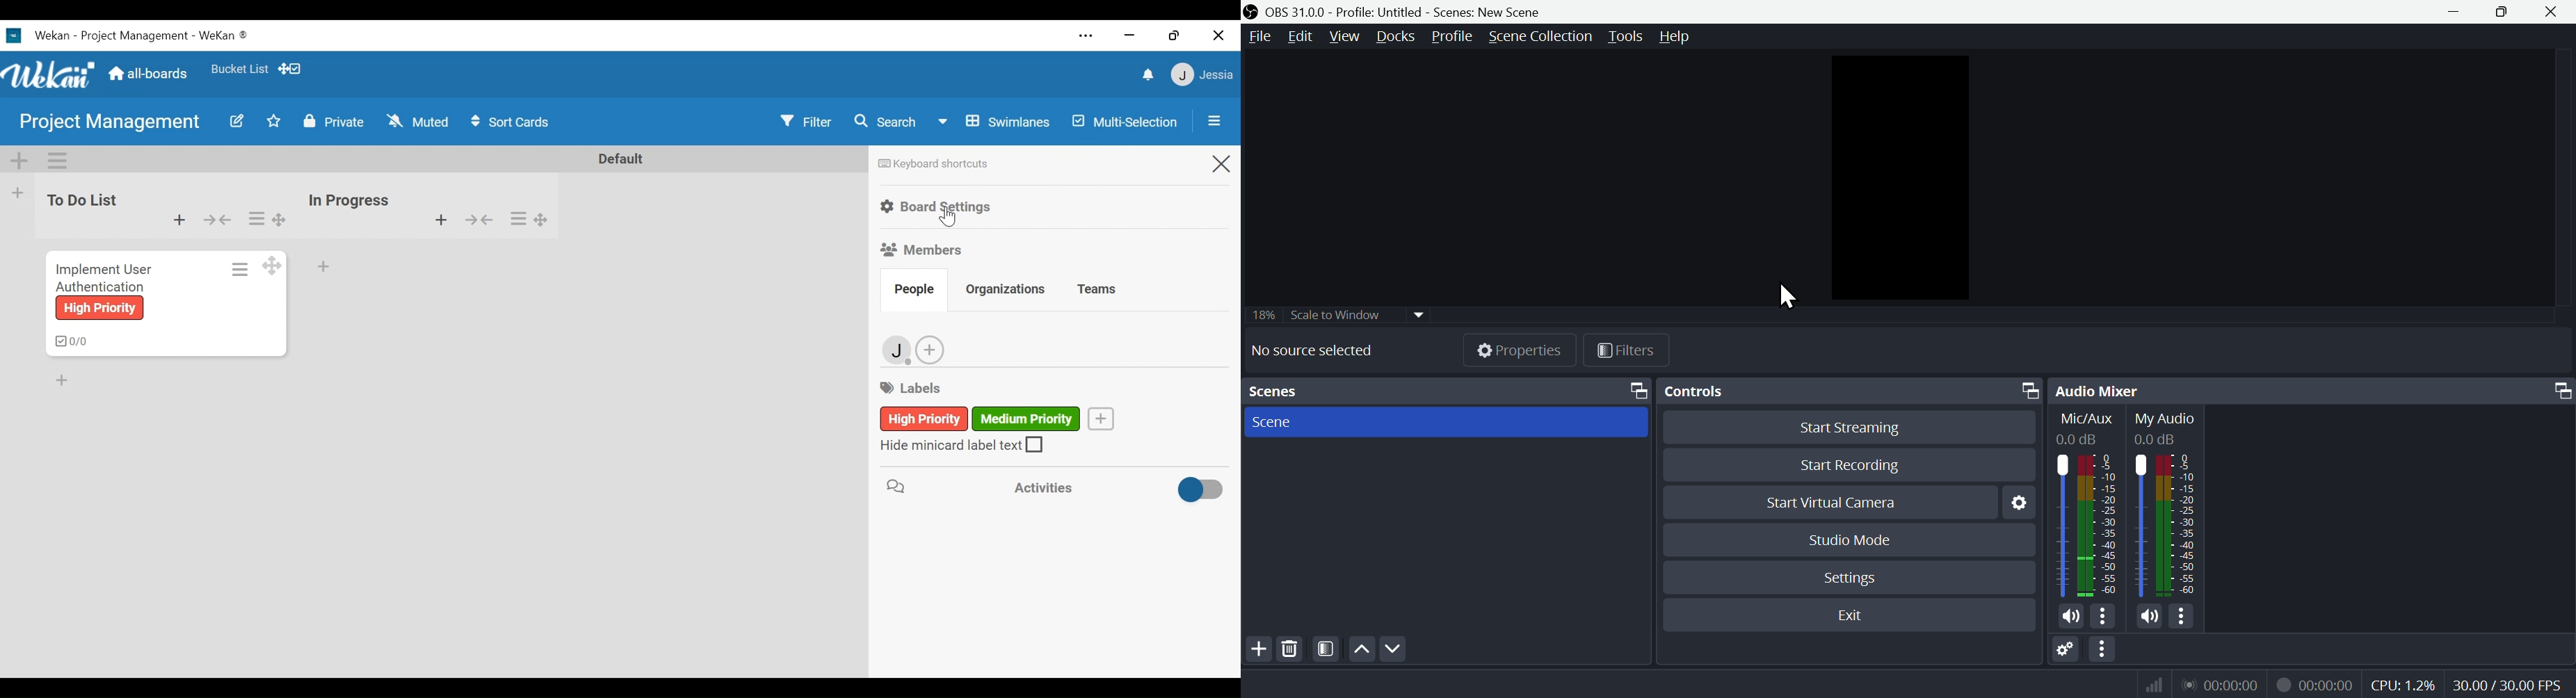 Image resolution: width=2576 pixels, height=700 pixels. Describe the element at coordinates (1451, 38) in the screenshot. I see `Profle` at that location.